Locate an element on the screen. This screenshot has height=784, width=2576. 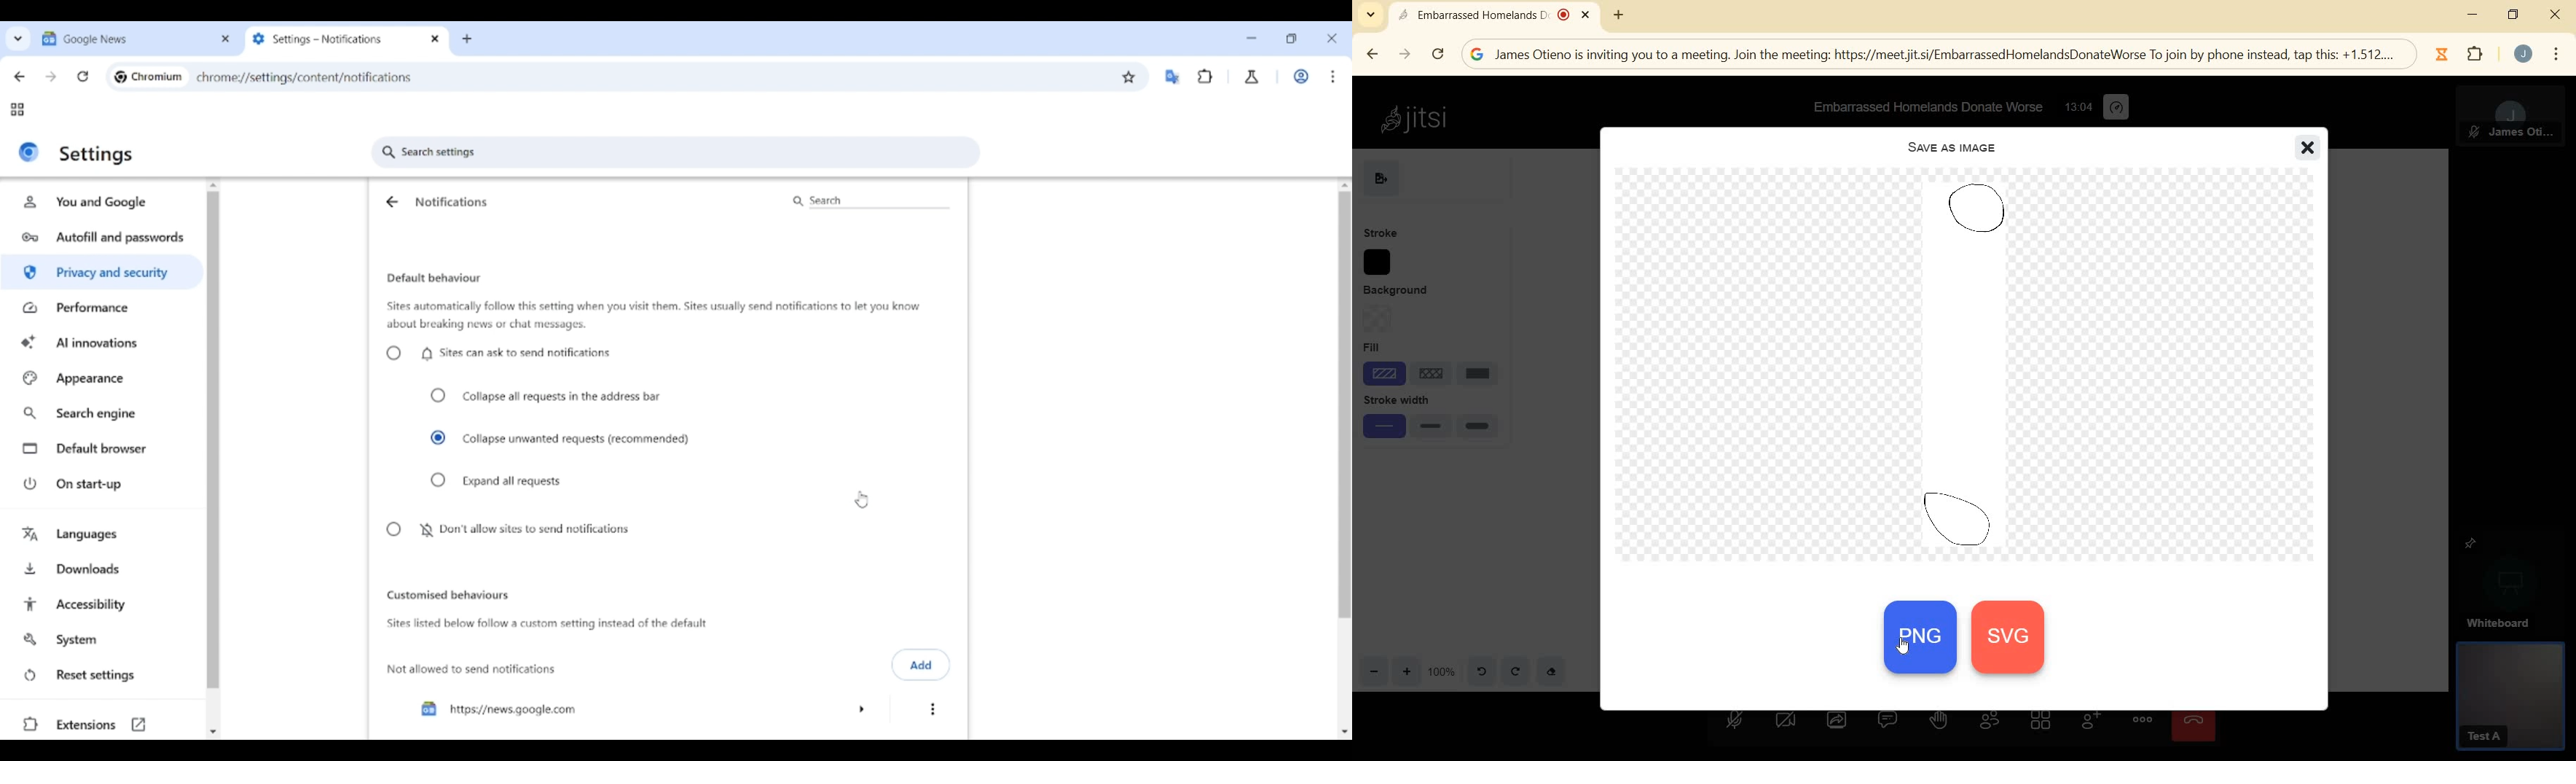
Reload page is located at coordinates (83, 76).